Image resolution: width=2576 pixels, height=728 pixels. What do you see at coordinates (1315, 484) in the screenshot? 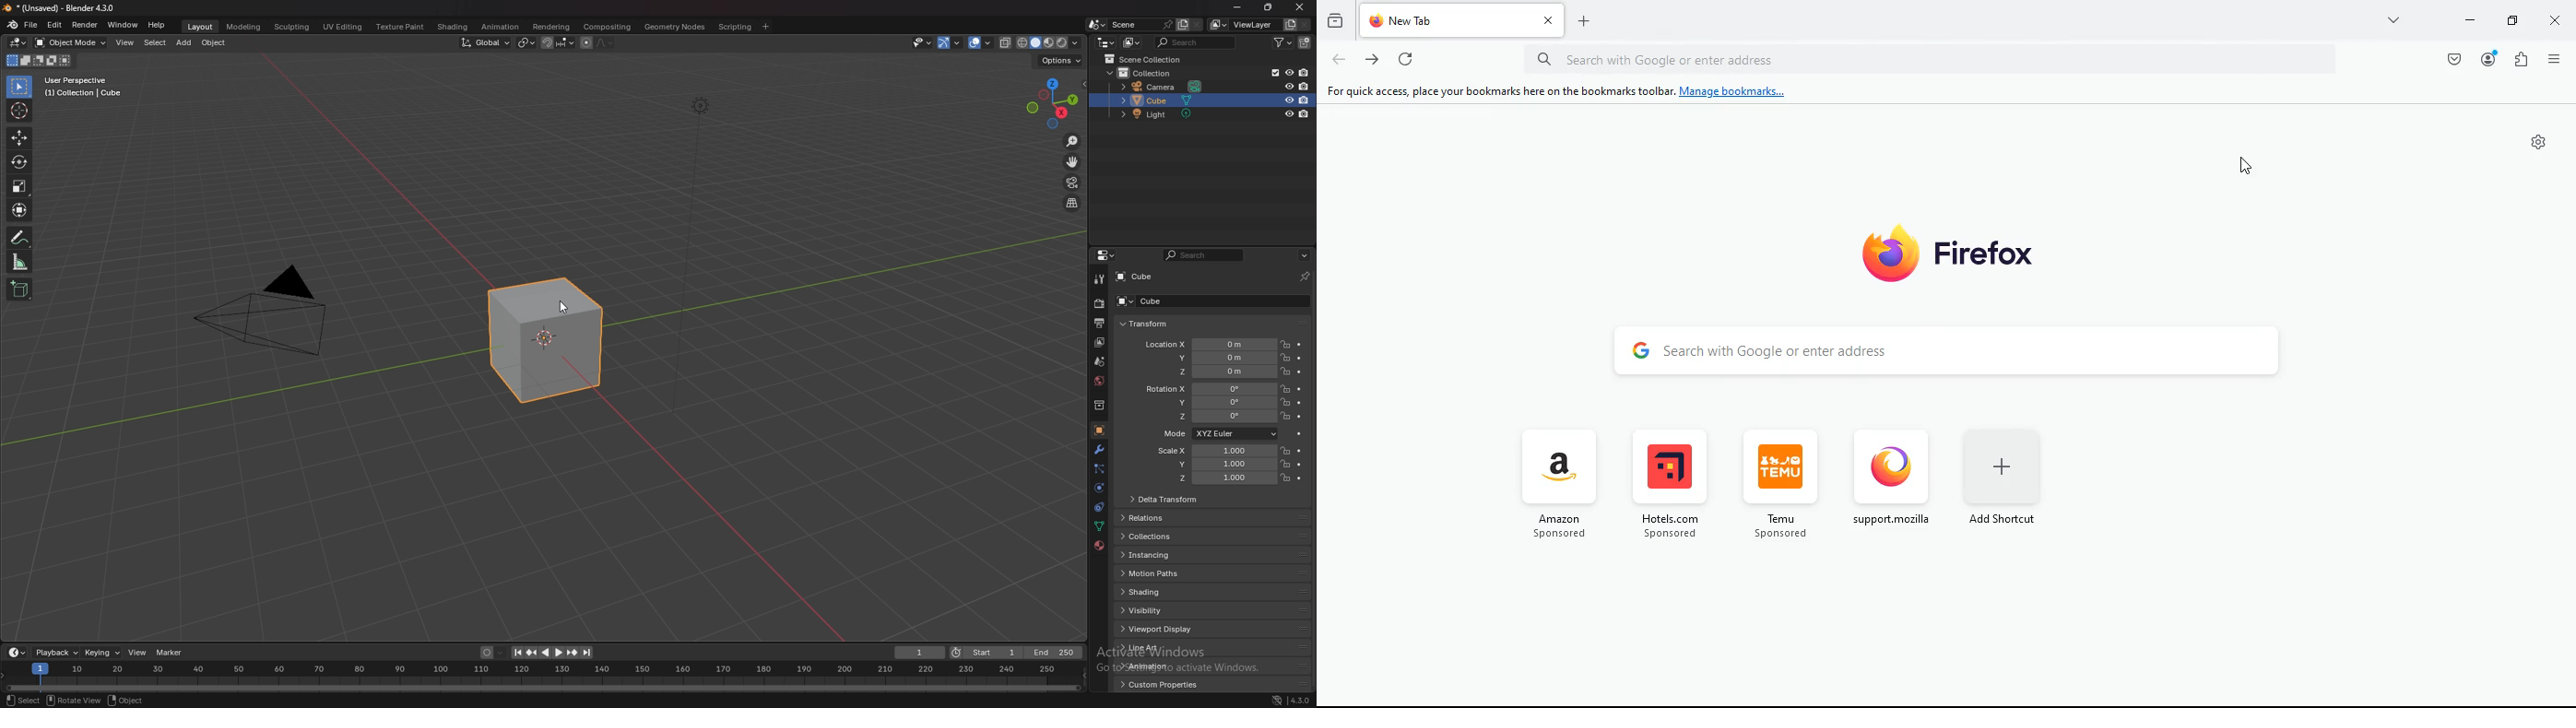
I see `scroll bar` at bounding box center [1315, 484].